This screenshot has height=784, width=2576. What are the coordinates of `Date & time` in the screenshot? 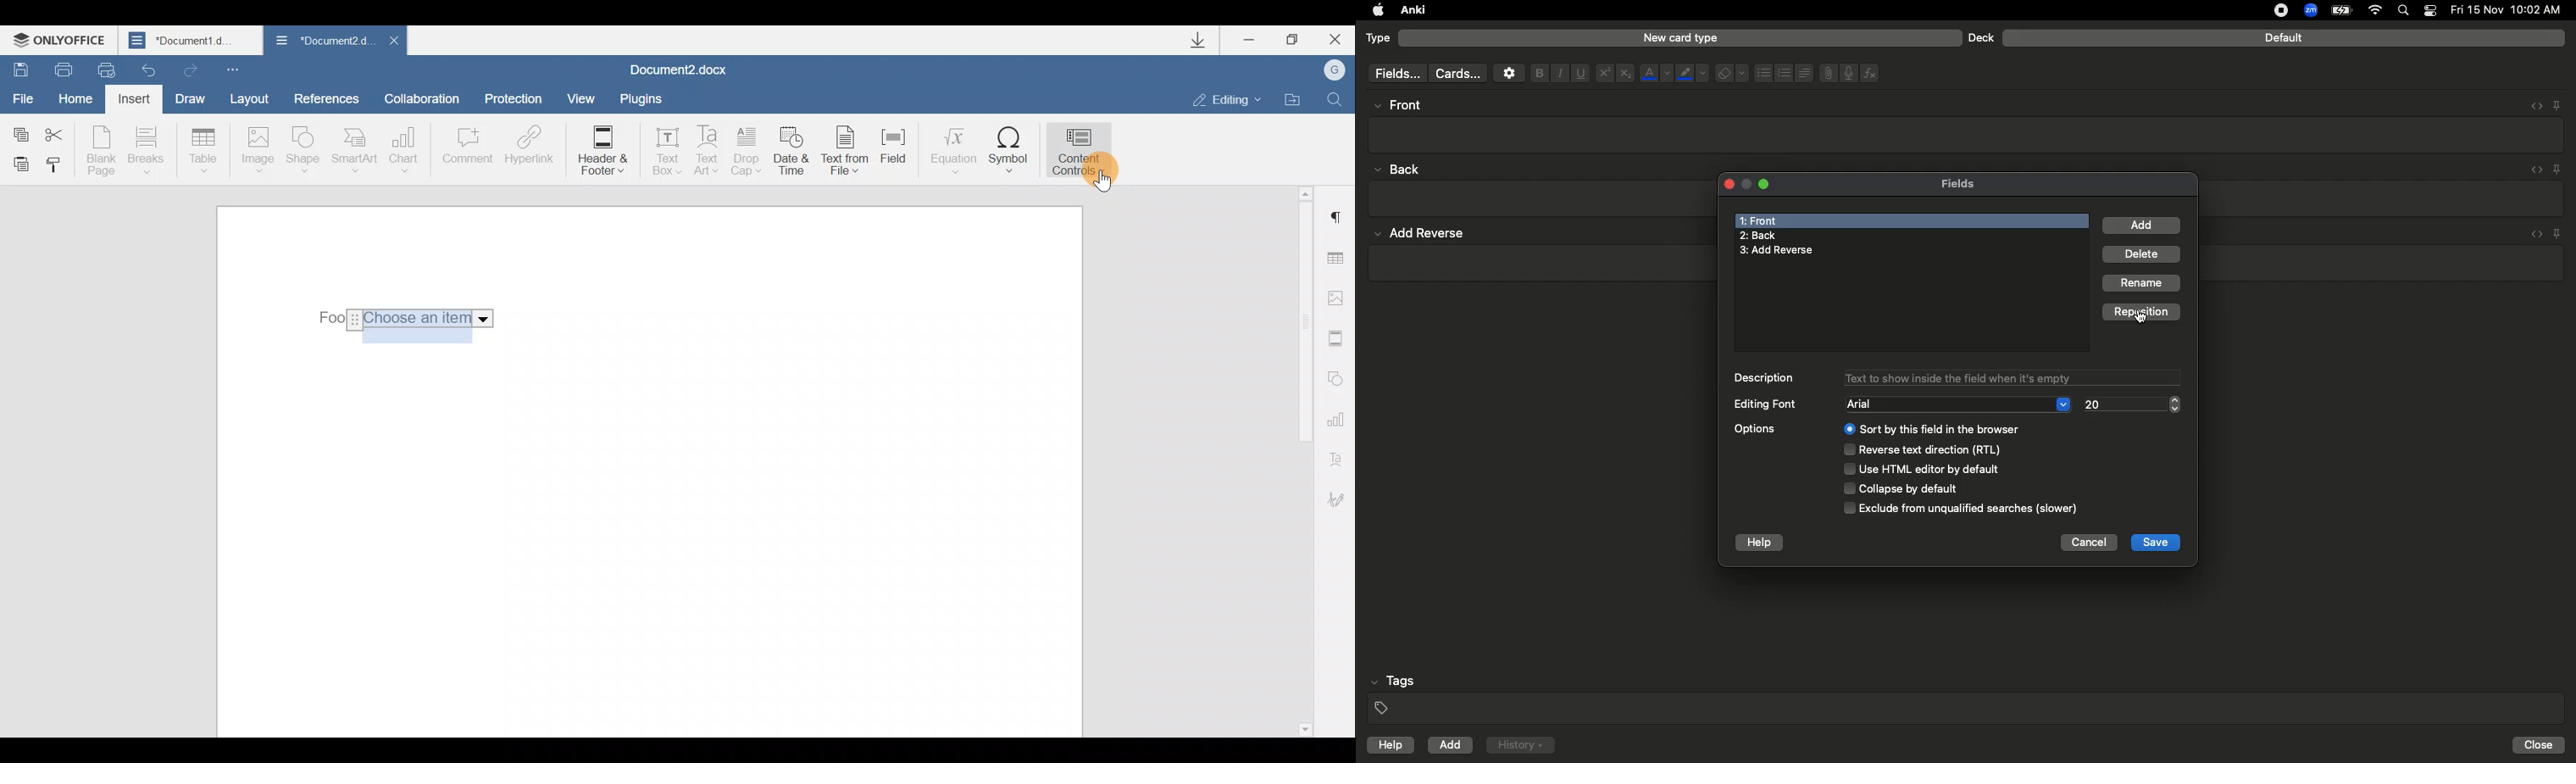 It's located at (794, 153).